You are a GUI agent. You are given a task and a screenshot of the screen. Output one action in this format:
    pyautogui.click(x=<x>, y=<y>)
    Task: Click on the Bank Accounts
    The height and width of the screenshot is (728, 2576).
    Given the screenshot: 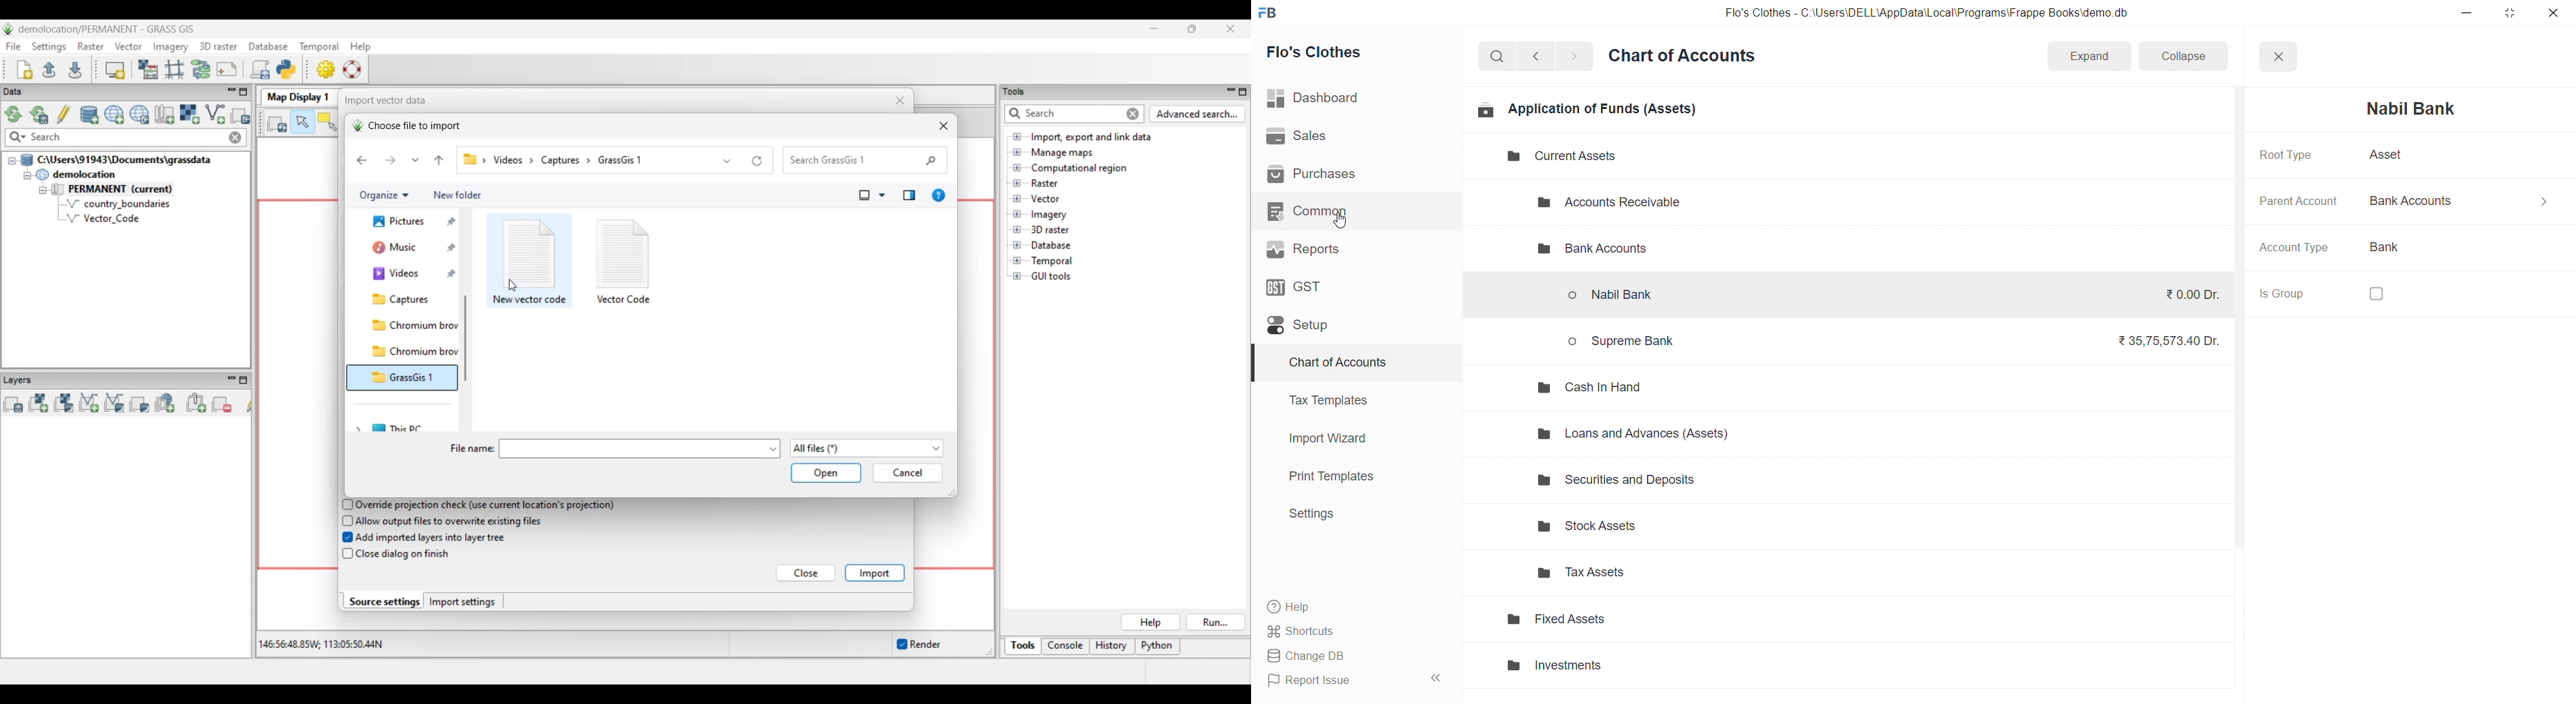 What is the action you would take?
    pyautogui.click(x=2460, y=201)
    